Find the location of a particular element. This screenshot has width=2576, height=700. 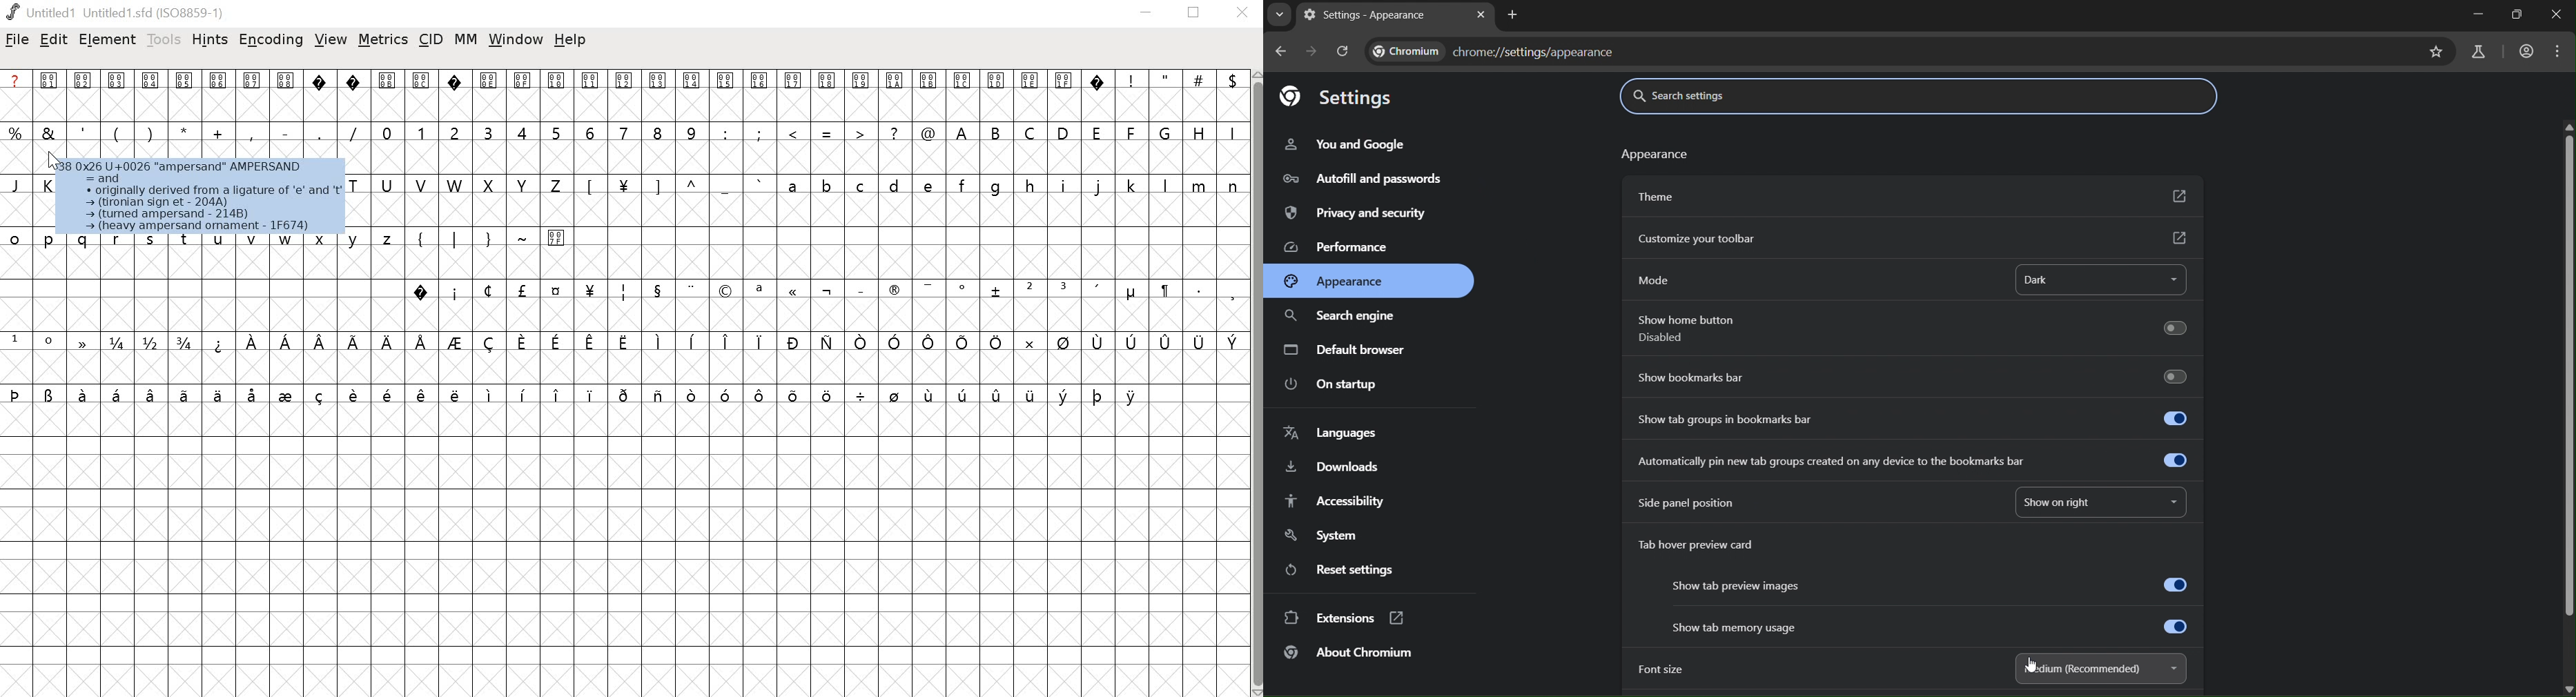

symbol is located at coordinates (590, 394).